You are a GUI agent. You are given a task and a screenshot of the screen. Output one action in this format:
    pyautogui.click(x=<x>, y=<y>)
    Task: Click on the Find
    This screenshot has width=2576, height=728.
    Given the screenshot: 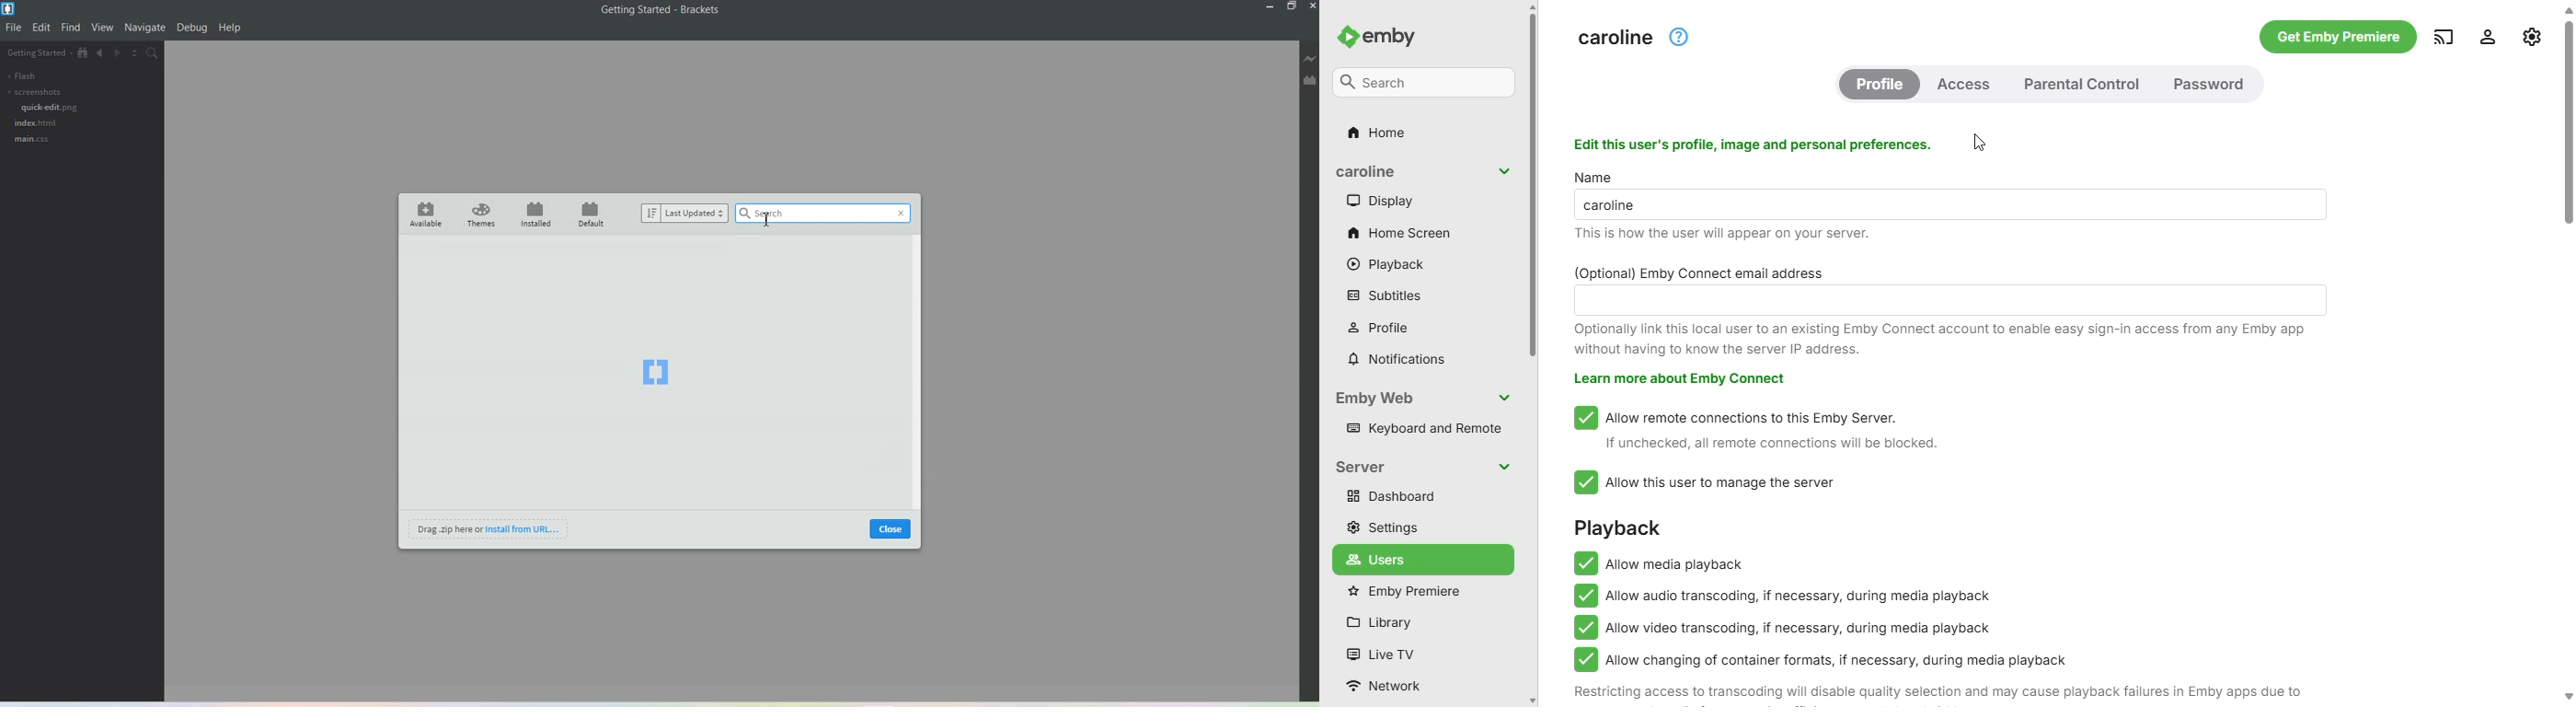 What is the action you would take?
    pyautogui.click(x=71, y=28)
    